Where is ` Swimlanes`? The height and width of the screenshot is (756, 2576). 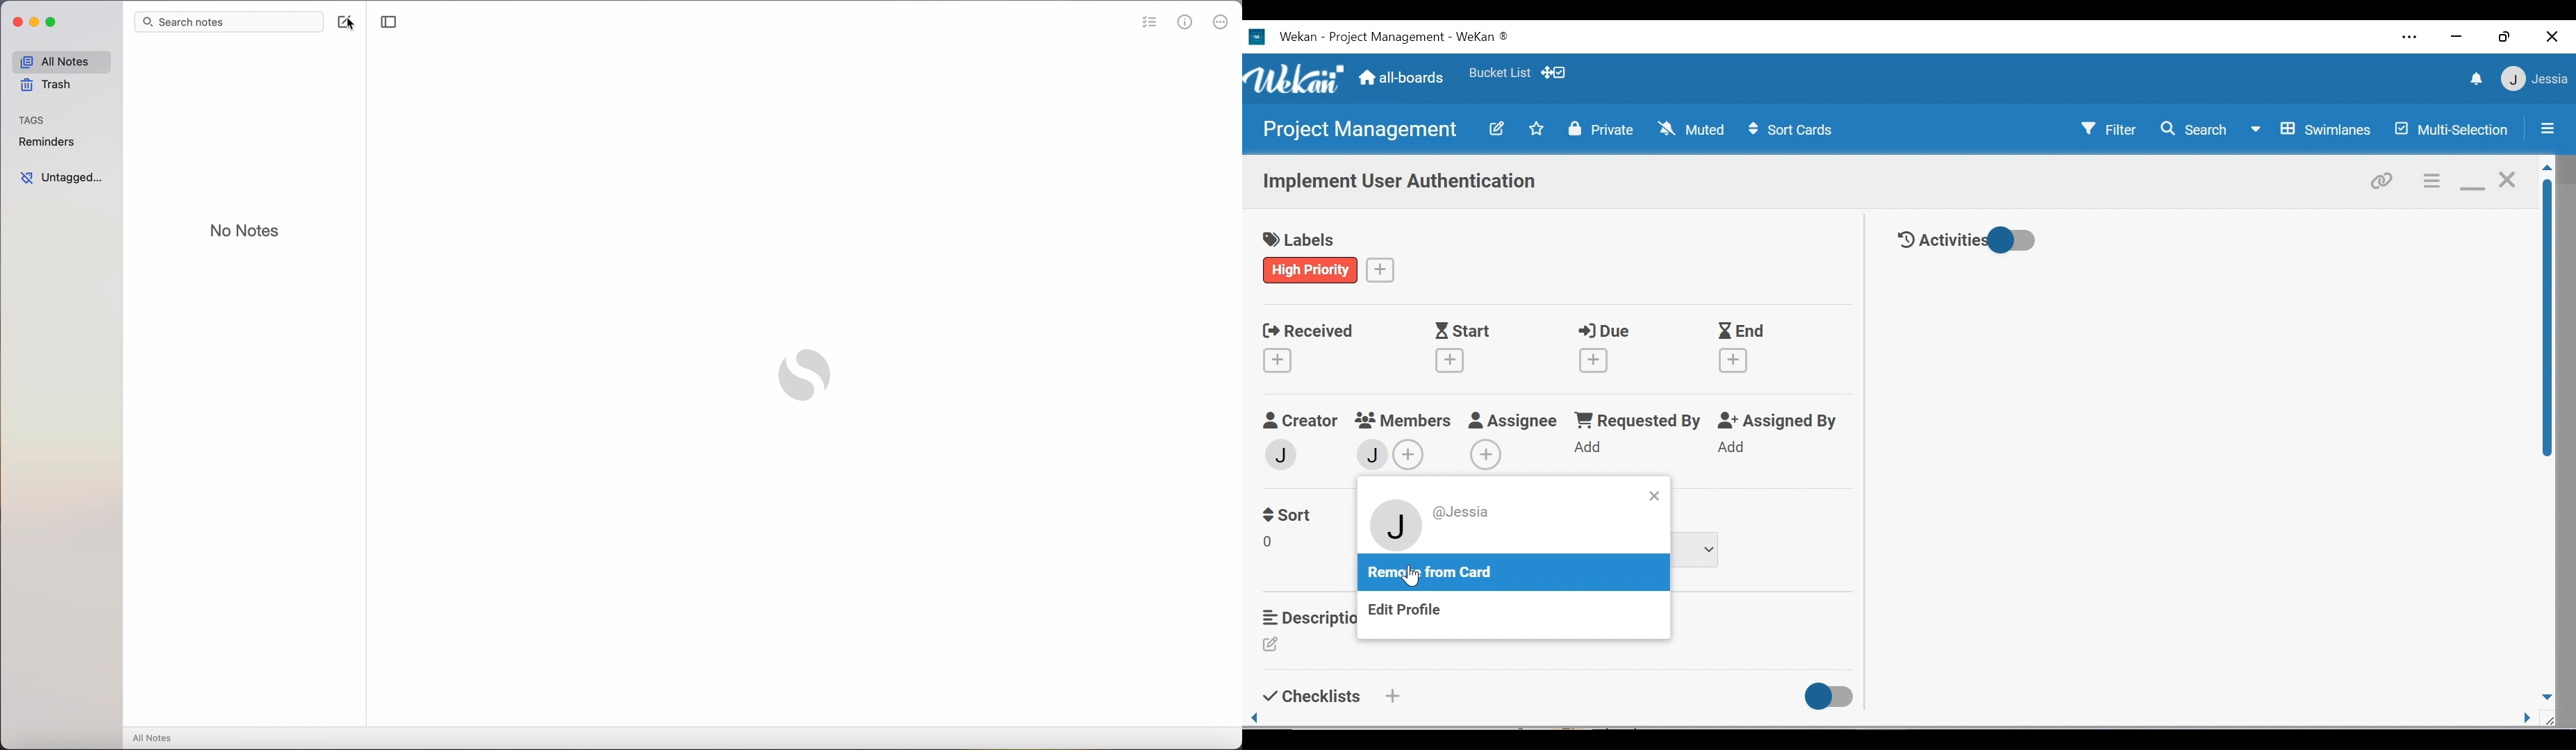
 Swimlanes is located at coordinates (2314, 131).